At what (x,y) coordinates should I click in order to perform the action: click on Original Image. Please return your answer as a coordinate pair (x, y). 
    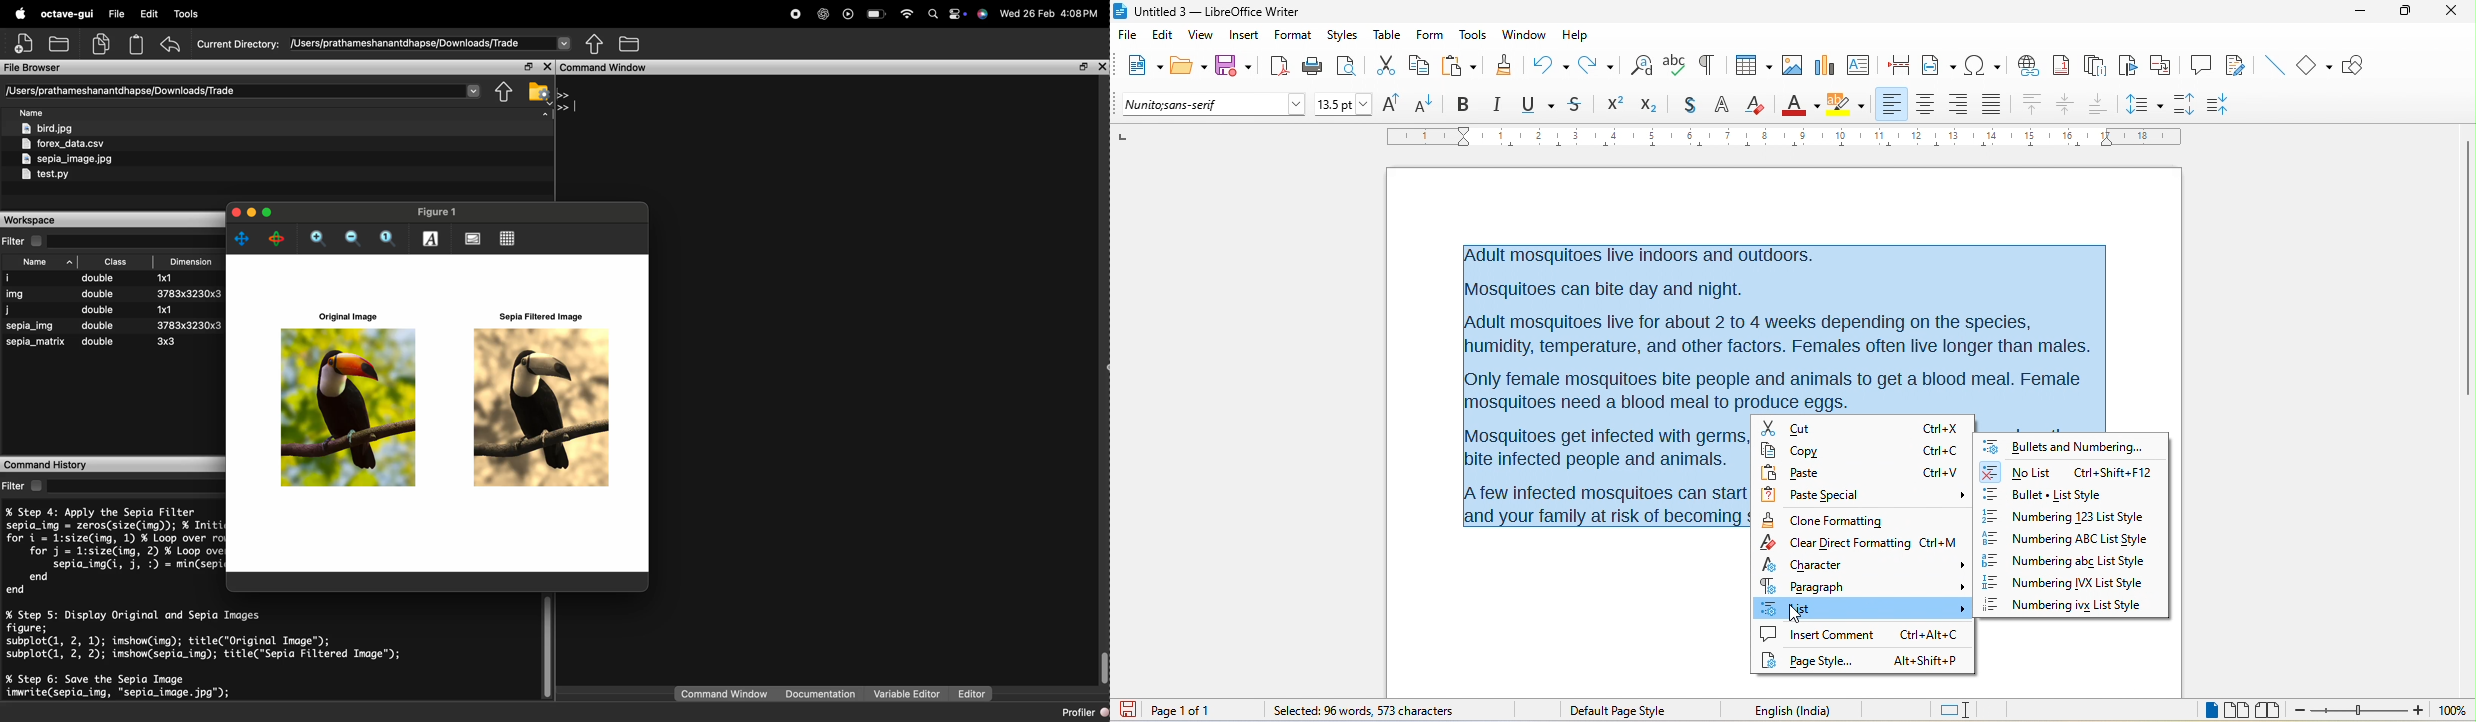
    Looking at the image, I should click on (348, 317).